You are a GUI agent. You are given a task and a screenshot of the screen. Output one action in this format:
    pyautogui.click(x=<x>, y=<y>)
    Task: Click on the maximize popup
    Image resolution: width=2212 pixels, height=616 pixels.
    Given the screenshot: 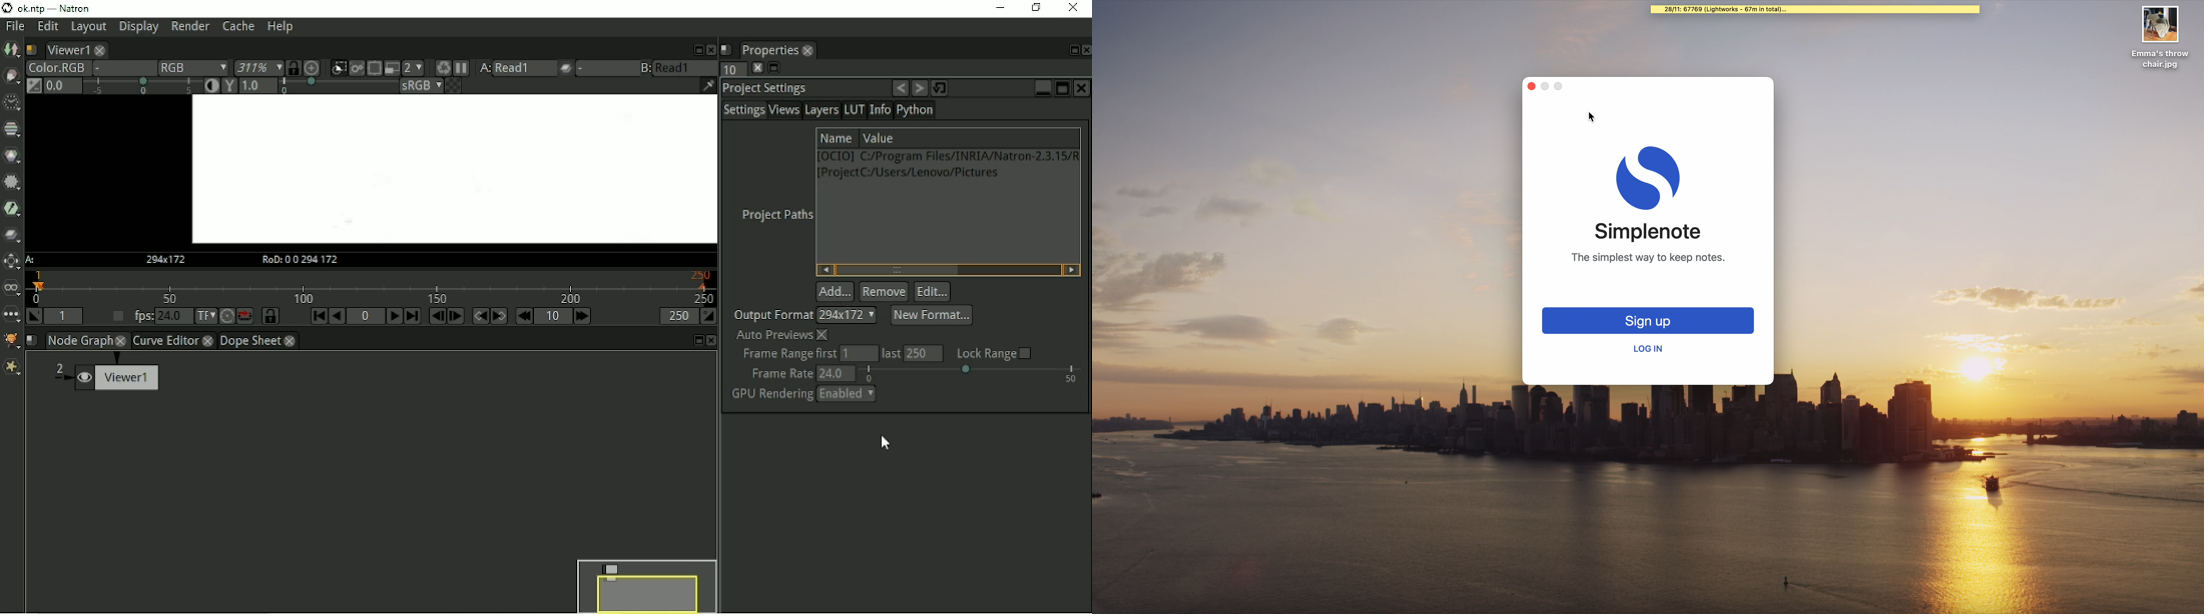 What is the action you would take?
    pyautogui.click(x=1563, y=85)
    